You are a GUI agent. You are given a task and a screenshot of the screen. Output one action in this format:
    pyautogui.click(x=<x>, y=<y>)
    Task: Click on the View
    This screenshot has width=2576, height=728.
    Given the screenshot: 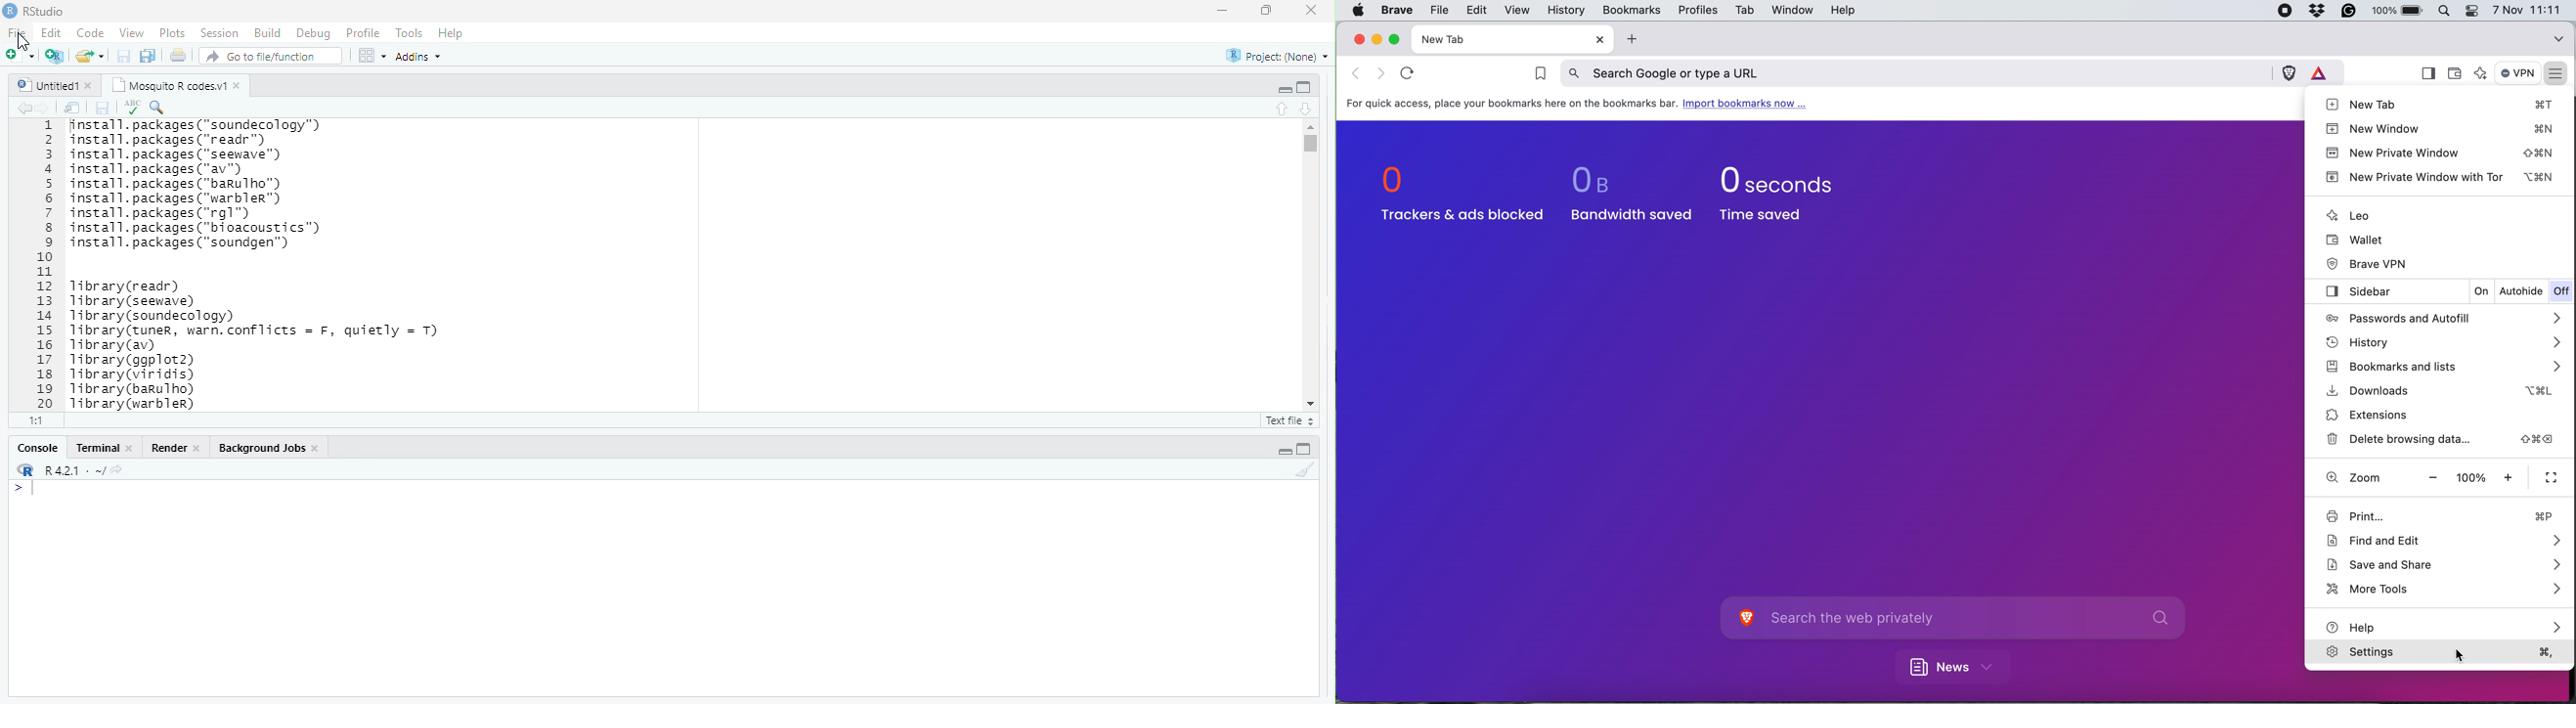 What is the action you would take?
    pyautogui.click(x=131, y=32)
    